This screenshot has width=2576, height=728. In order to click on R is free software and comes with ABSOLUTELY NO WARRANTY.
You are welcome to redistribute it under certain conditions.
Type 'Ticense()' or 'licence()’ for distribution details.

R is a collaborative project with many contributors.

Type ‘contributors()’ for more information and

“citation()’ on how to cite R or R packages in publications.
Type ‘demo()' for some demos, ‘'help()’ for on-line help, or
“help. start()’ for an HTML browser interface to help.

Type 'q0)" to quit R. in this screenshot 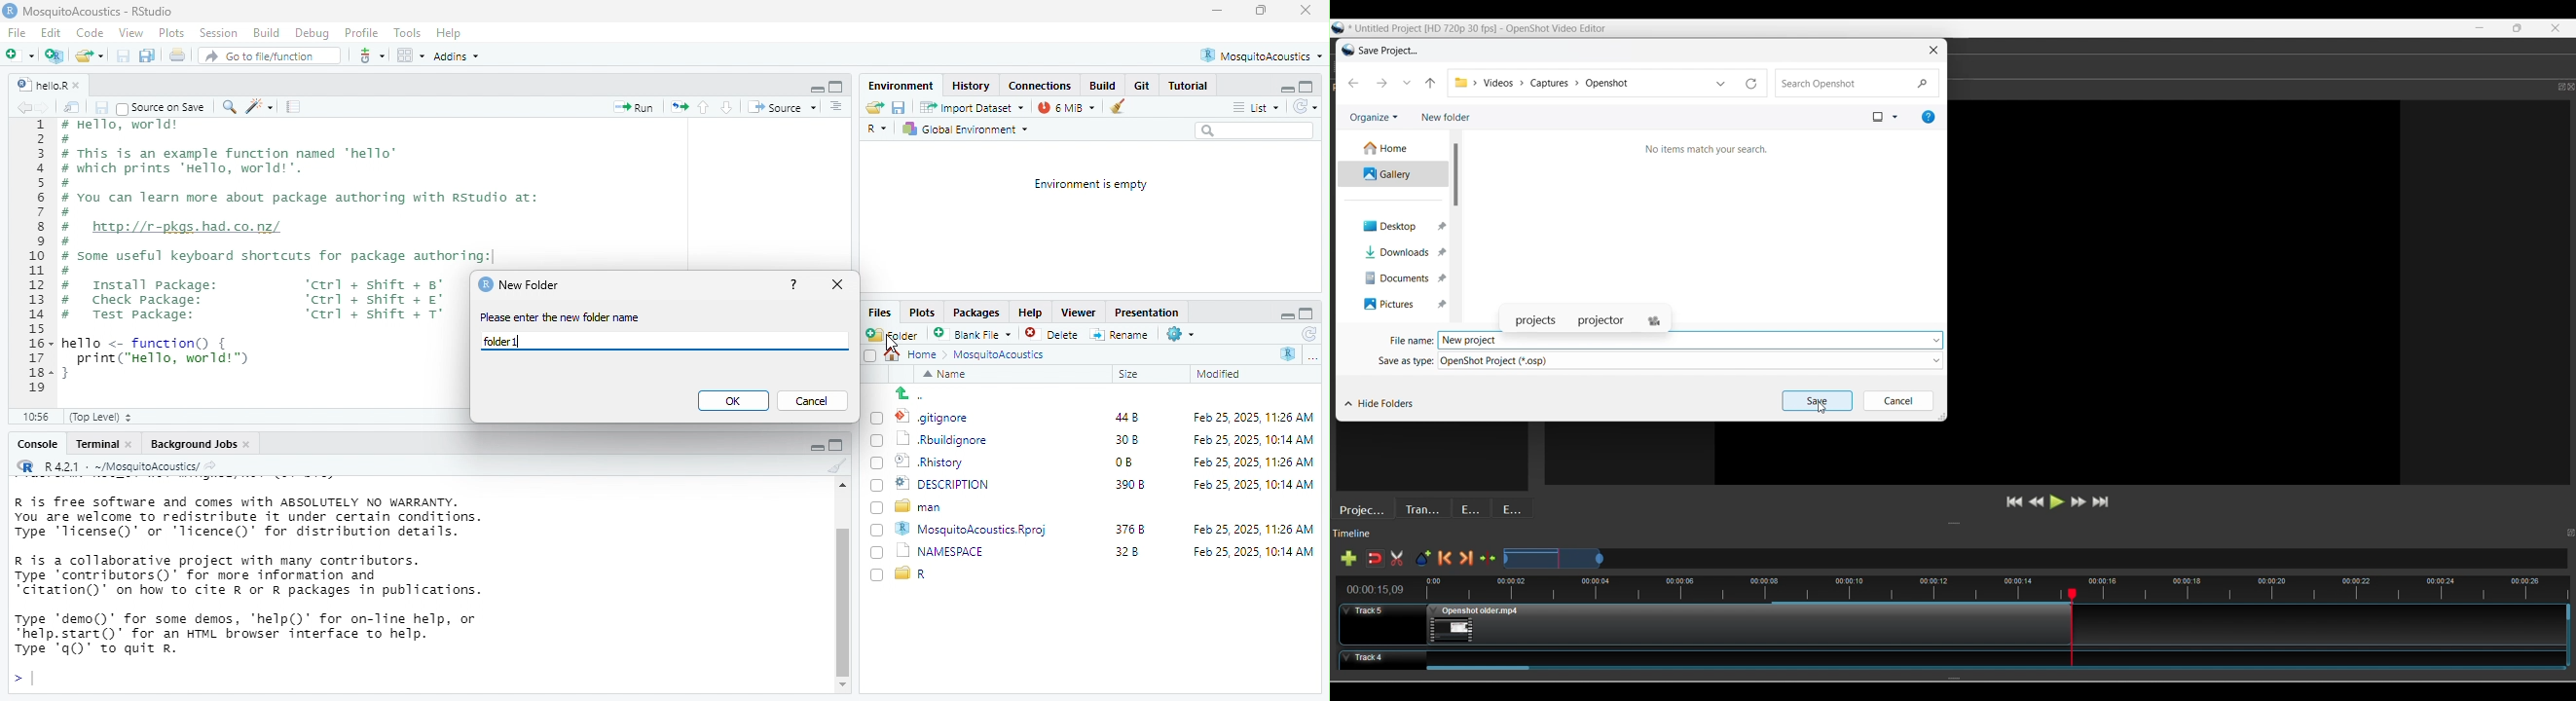, I will do `click(285, 570)`.